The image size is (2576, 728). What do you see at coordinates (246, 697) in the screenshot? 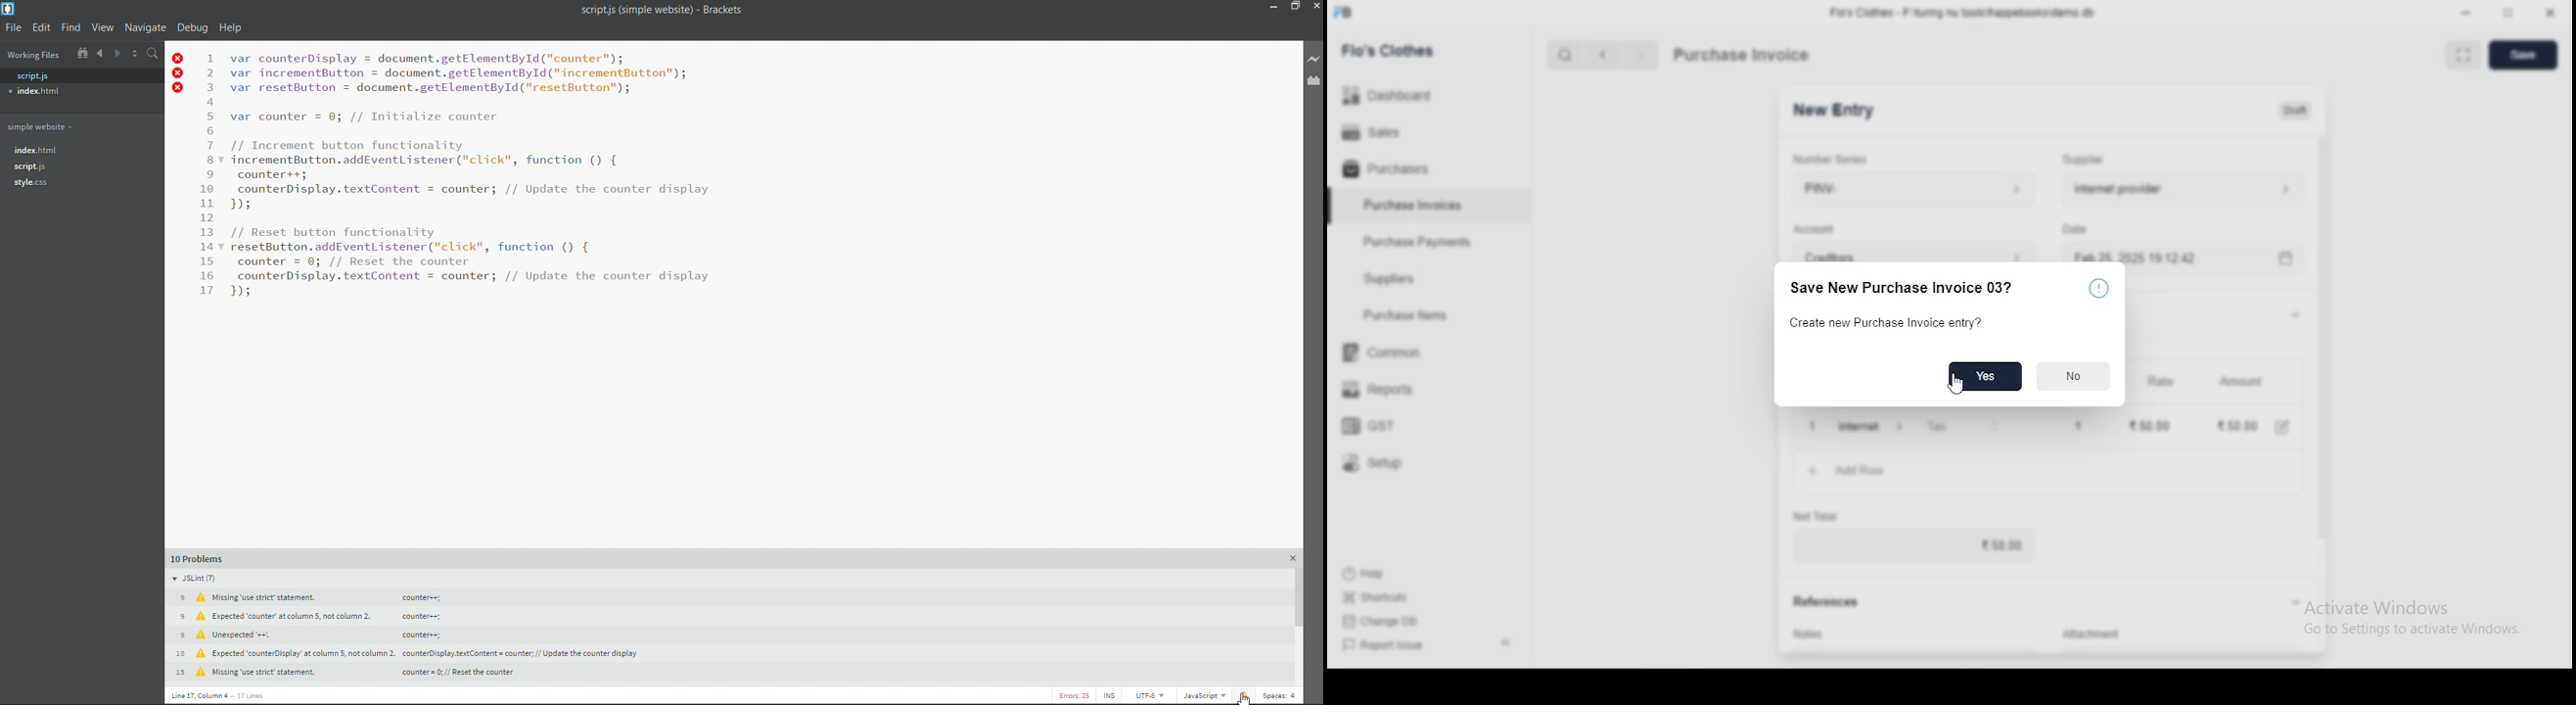
I see `cursor position` at bounding box center [246, 697].